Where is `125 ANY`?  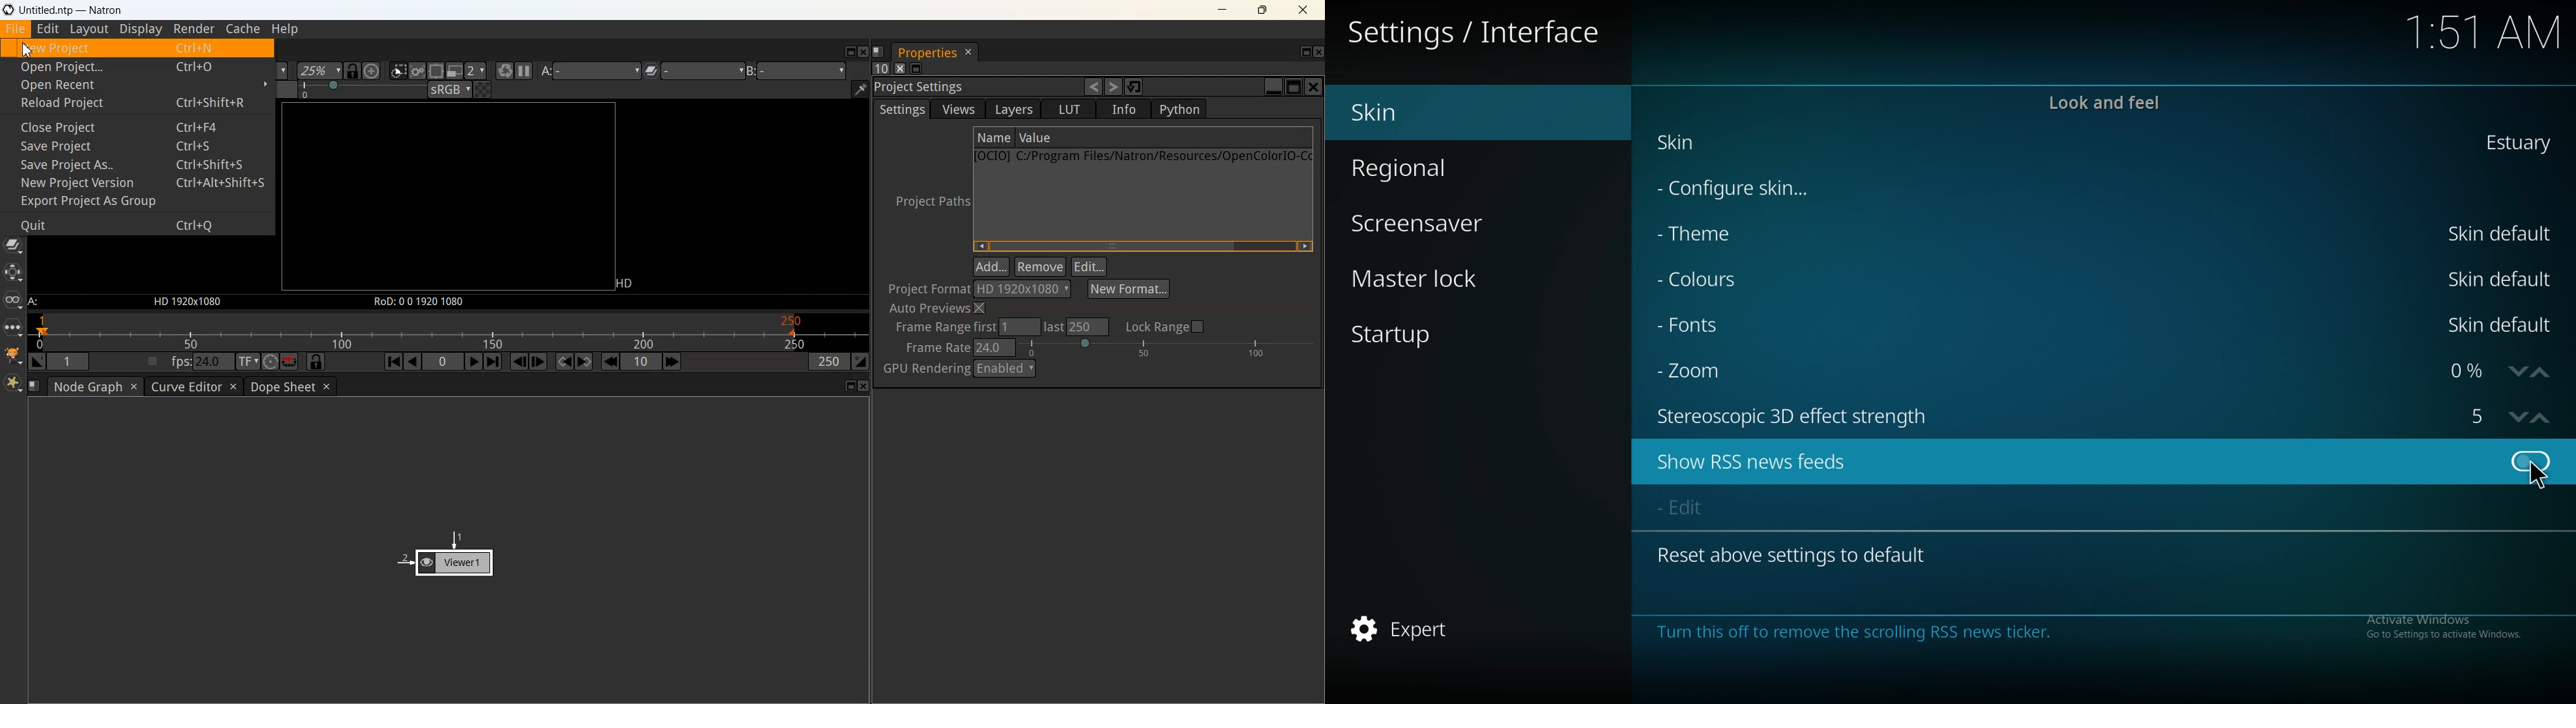
125 ANY is located at coordinates (2486, 33).